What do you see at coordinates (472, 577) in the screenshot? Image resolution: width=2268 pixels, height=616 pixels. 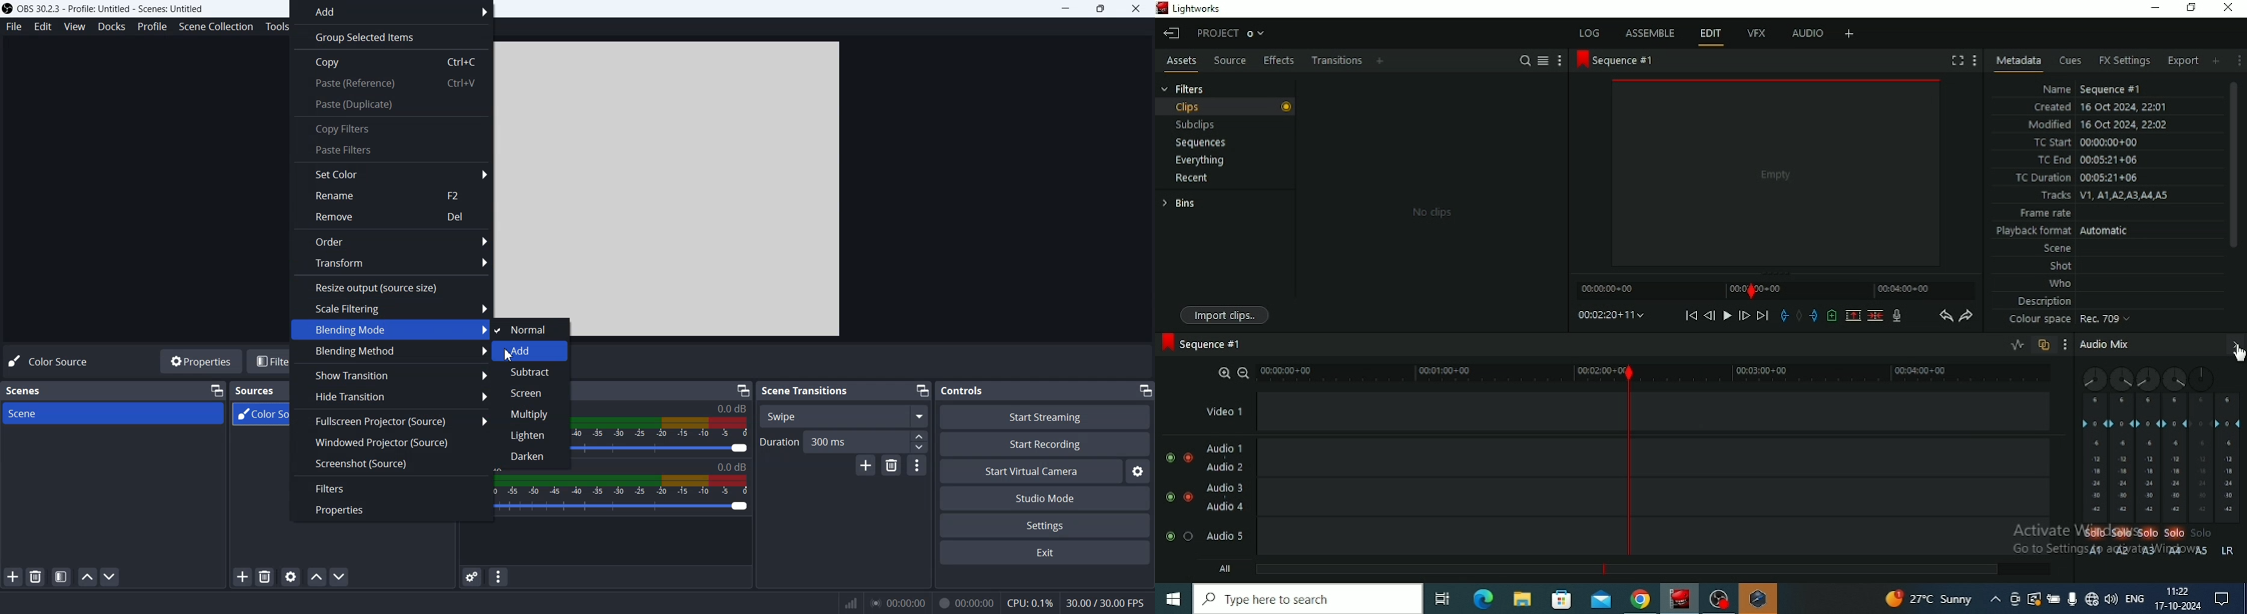 I see `Advance Audio Properties` at bounding box center [472, 577].